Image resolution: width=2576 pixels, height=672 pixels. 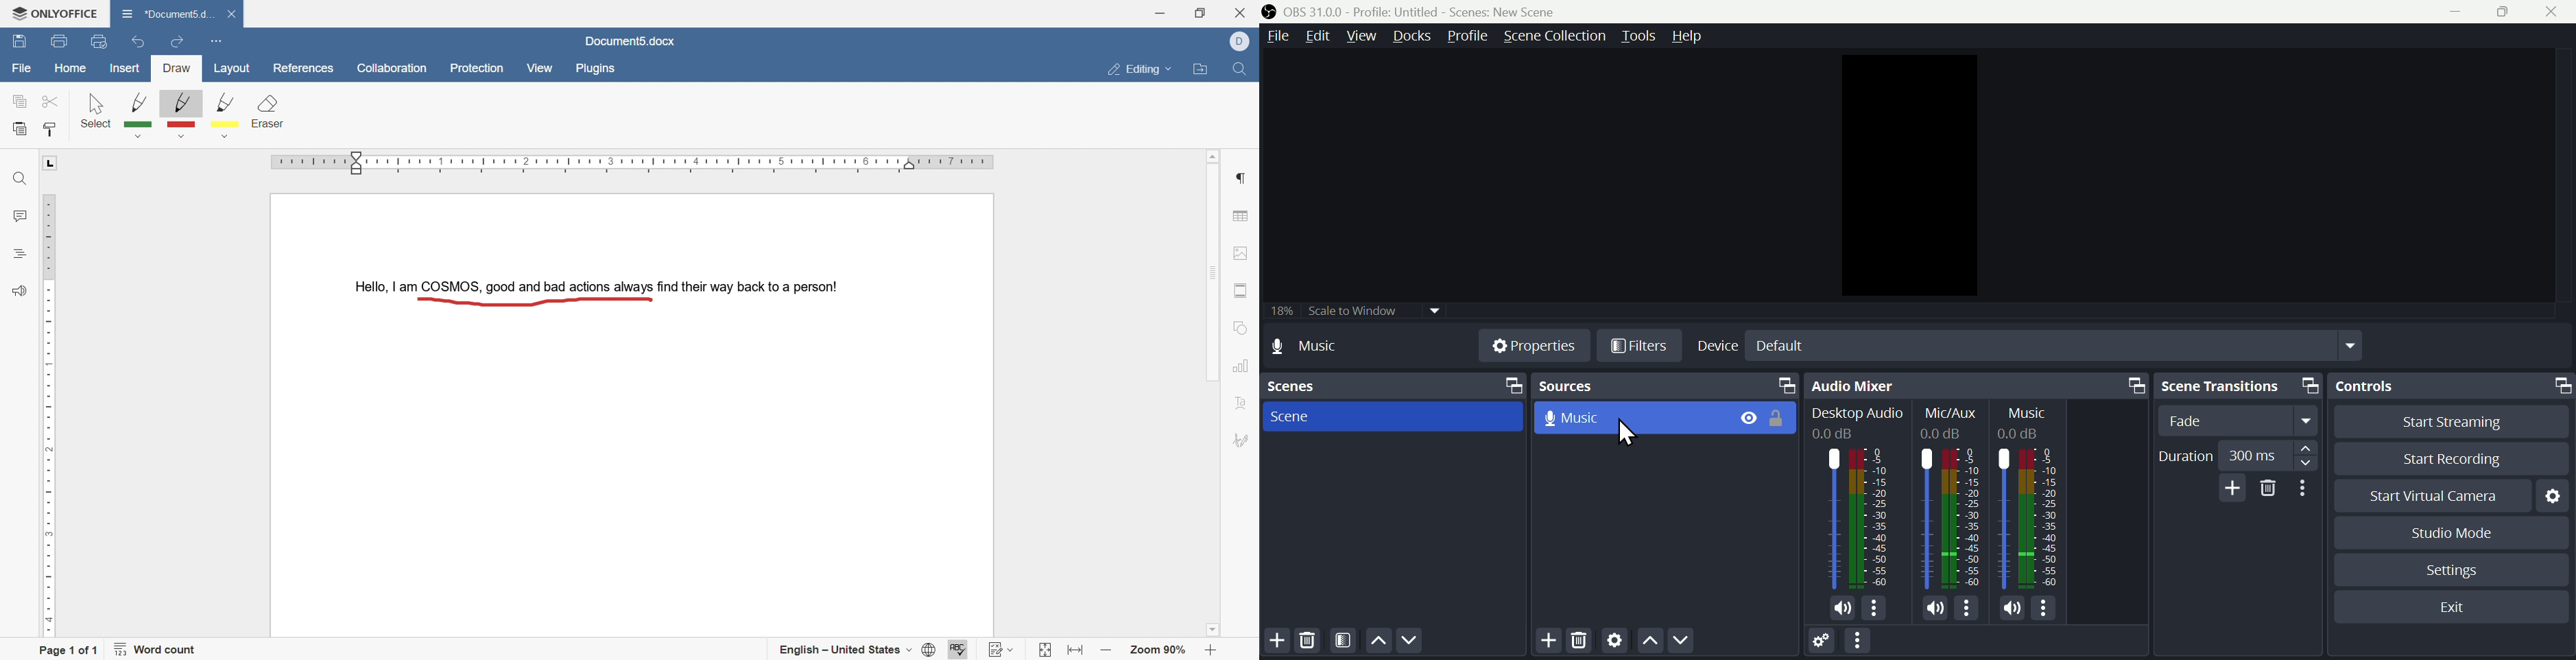 I want to click on customize quick access toolbar, so click(x=215, y=39).